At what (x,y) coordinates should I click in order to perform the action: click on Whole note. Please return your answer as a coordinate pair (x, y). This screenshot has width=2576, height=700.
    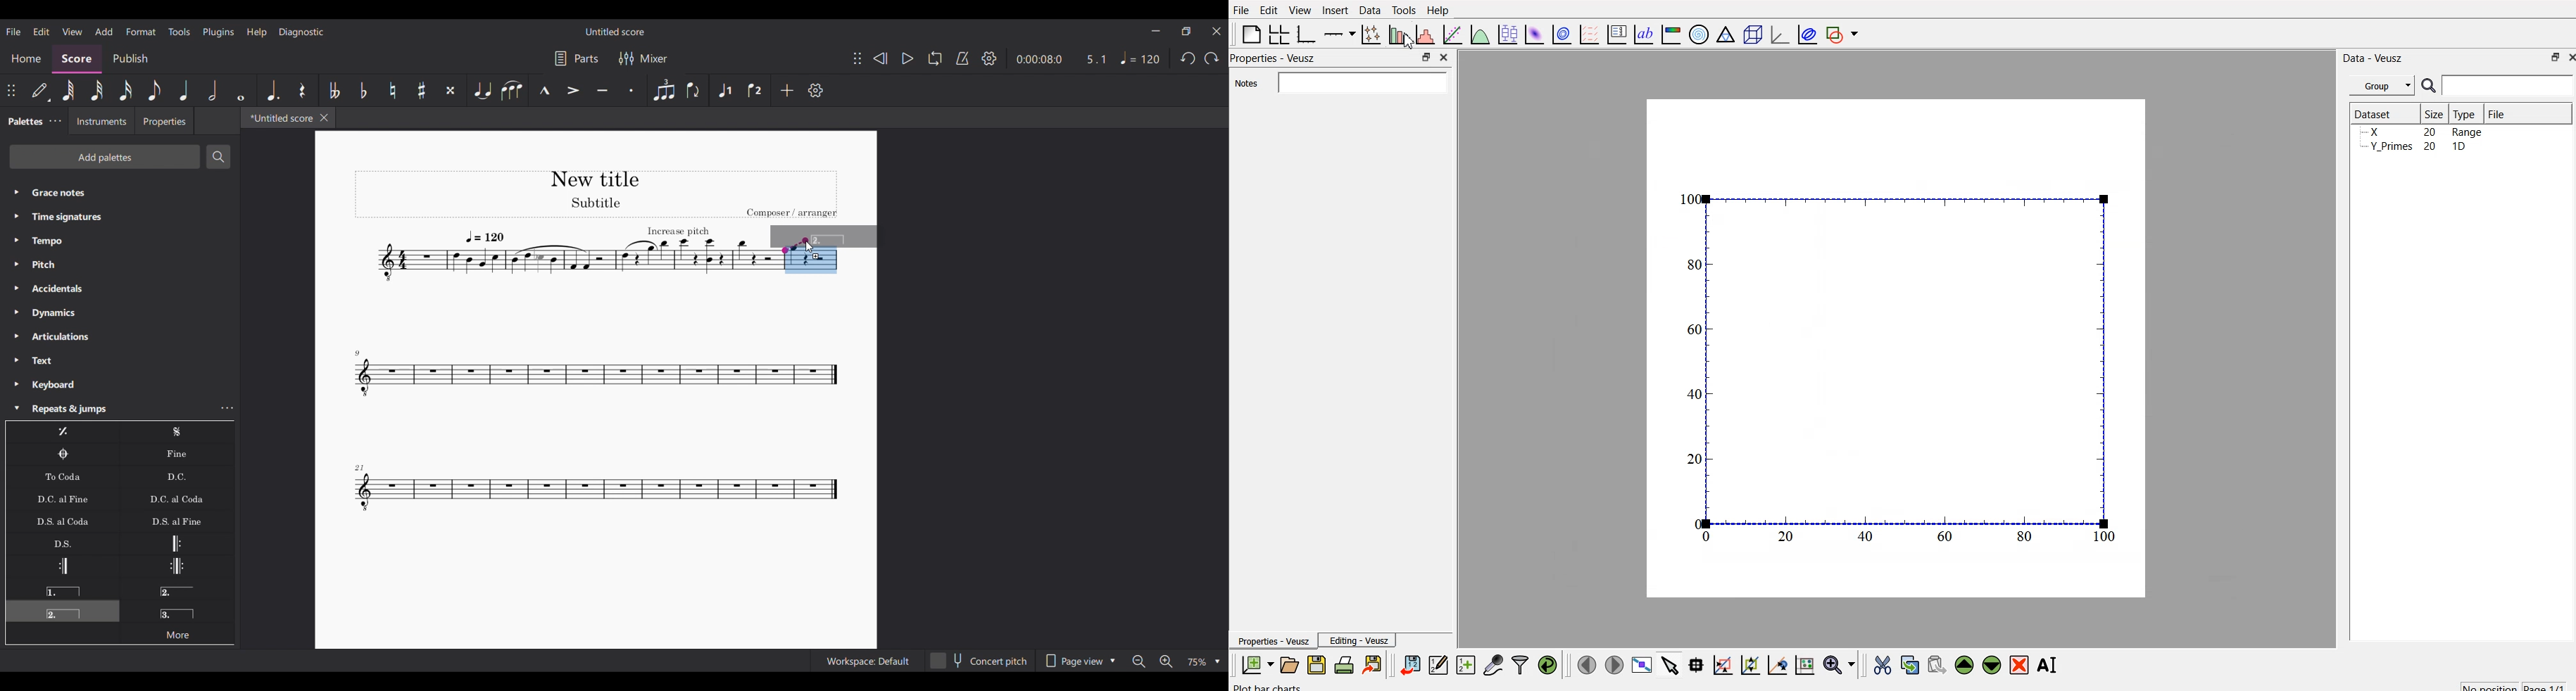
    Looking at the image, I should click on (241, 90).